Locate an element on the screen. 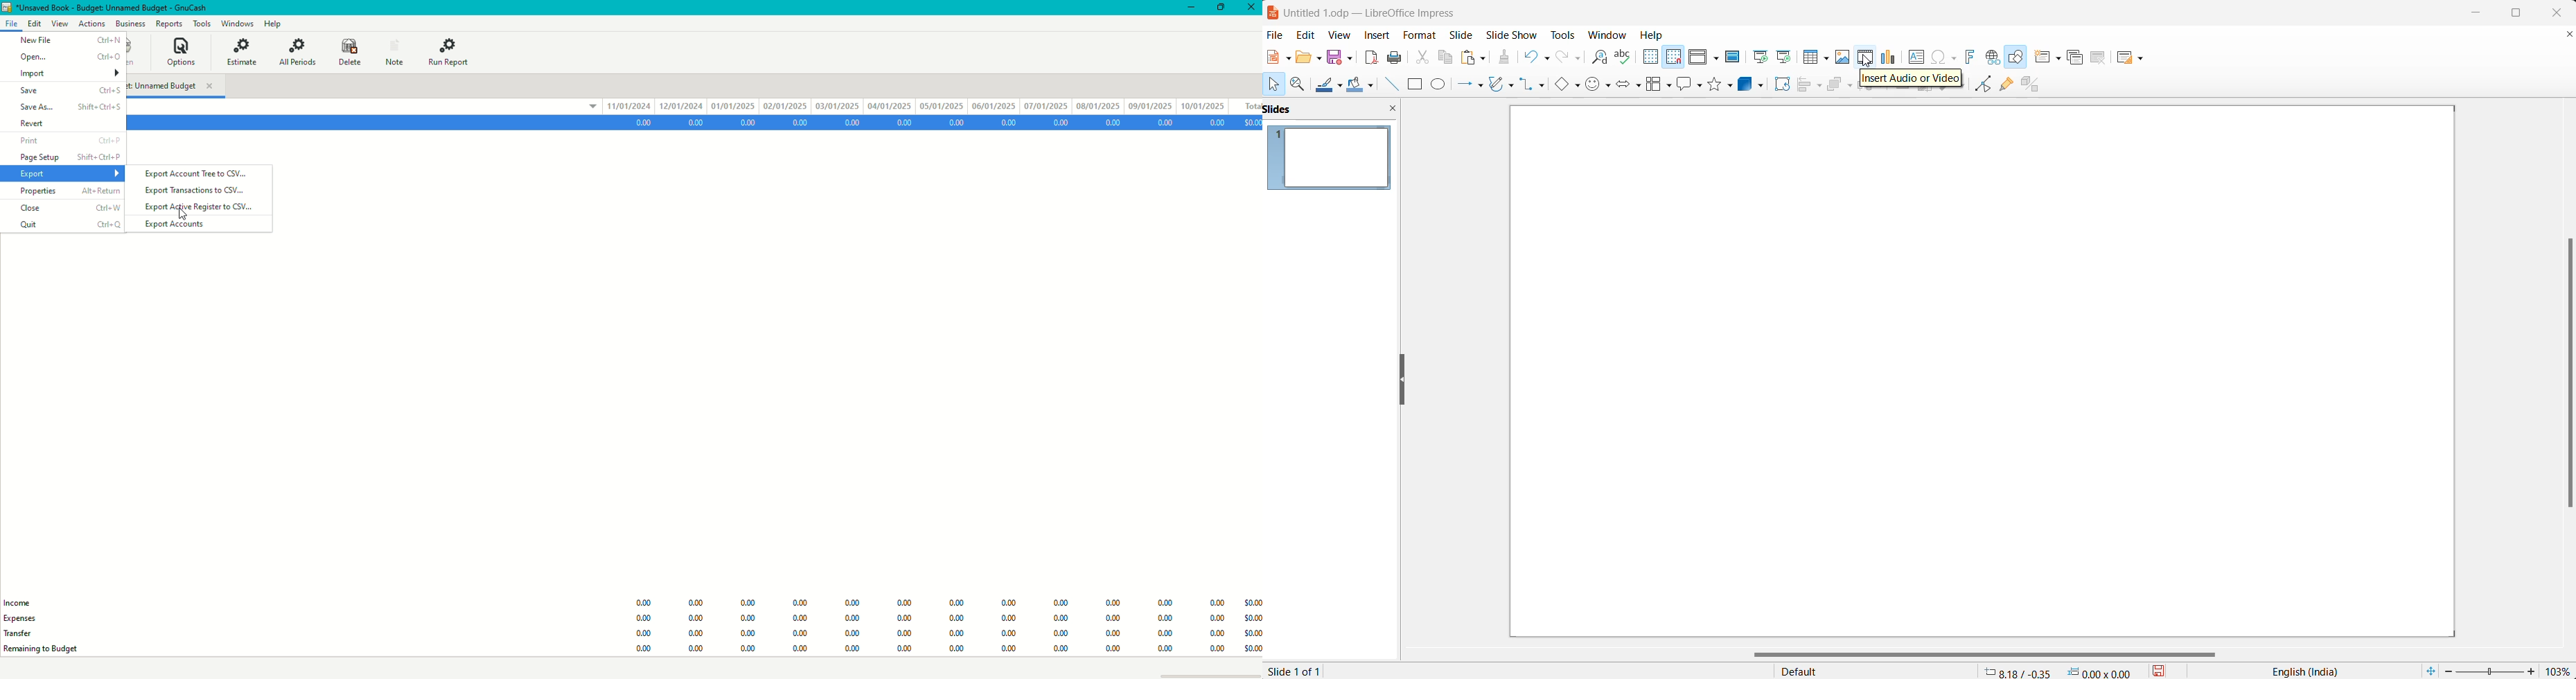 The image size is (2576, 700). slideshow is located at coordinates (1511, 35).